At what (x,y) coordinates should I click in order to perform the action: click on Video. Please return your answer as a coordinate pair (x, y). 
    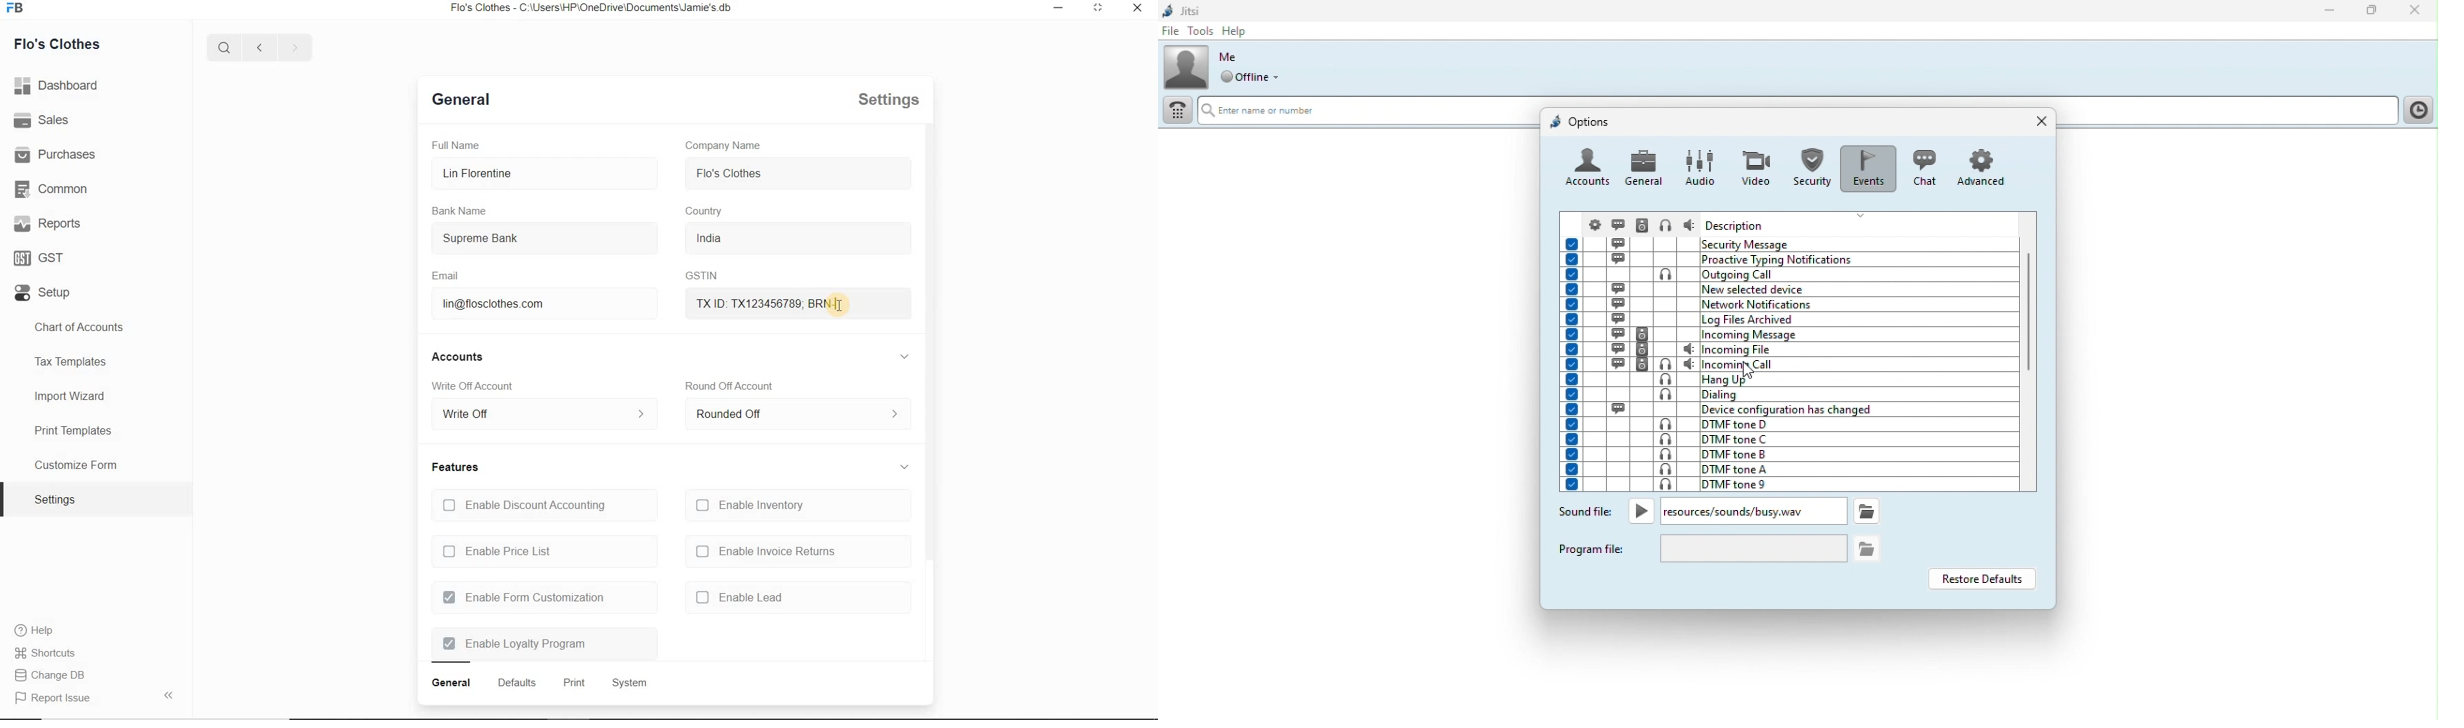
    Looking at the image, I should click on (1754, 162).